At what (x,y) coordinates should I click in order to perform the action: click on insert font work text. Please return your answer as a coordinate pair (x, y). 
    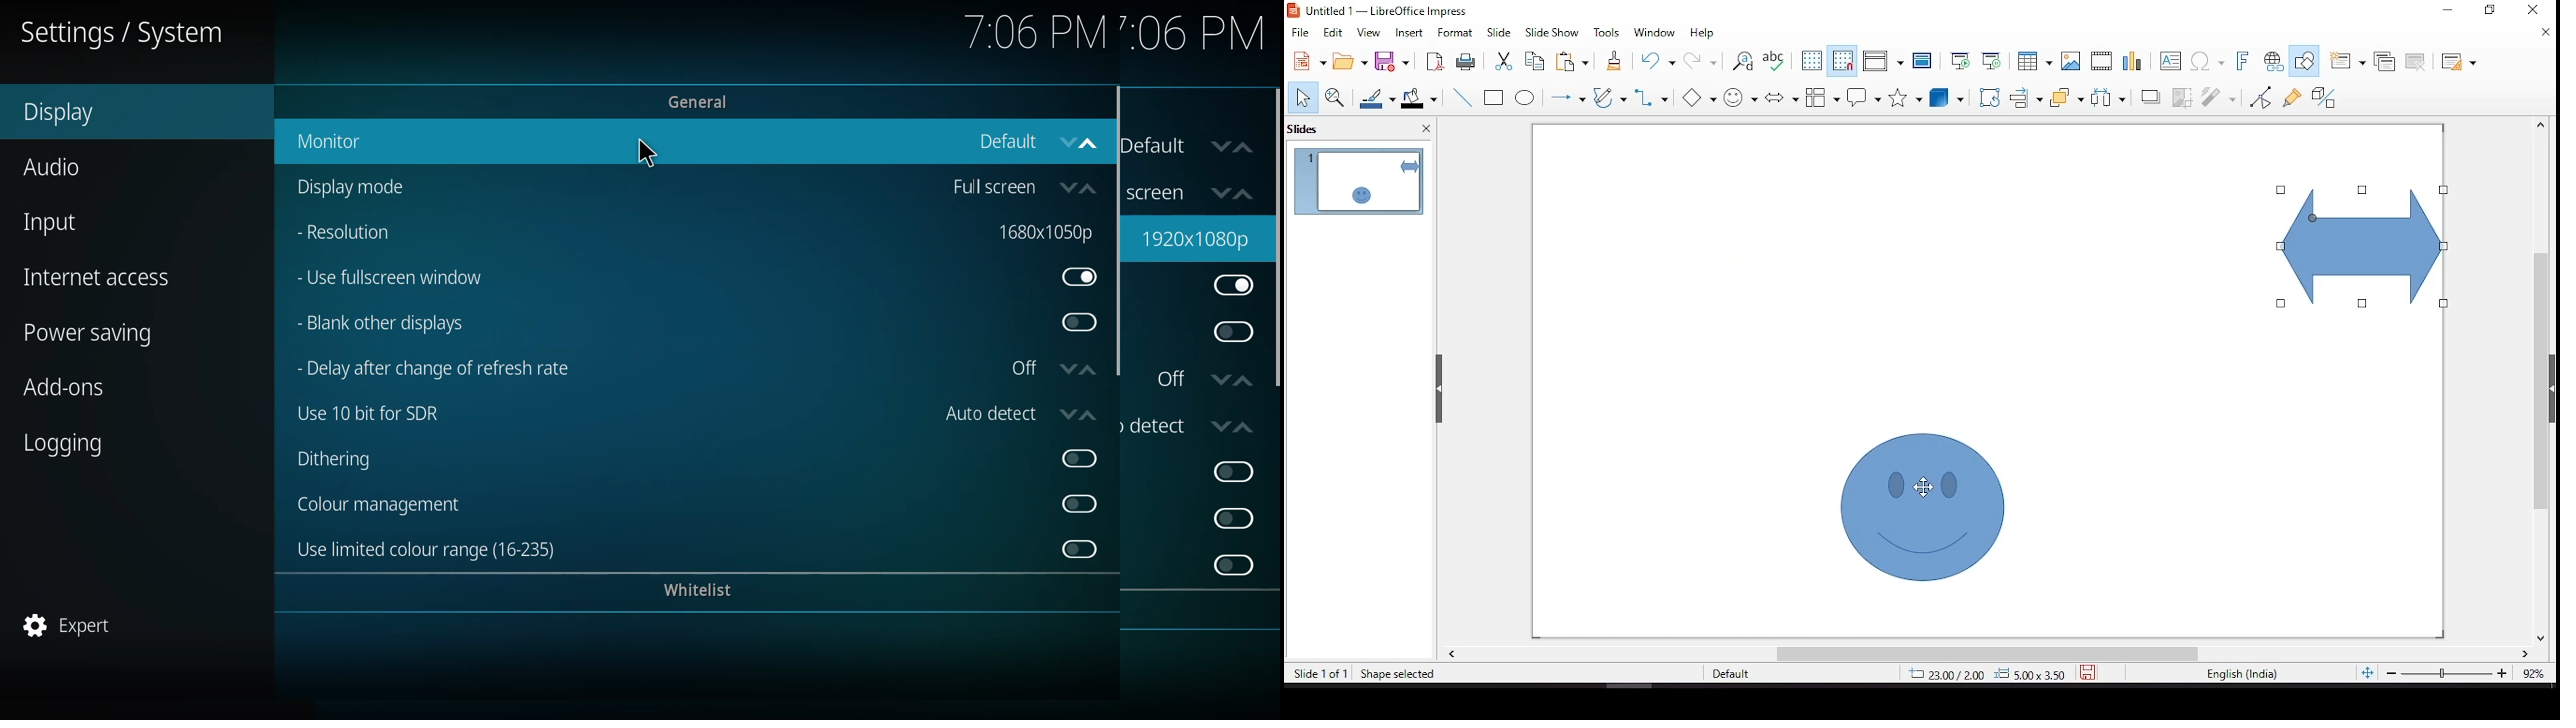
    Looking at the image, I should click on (2239, 63).